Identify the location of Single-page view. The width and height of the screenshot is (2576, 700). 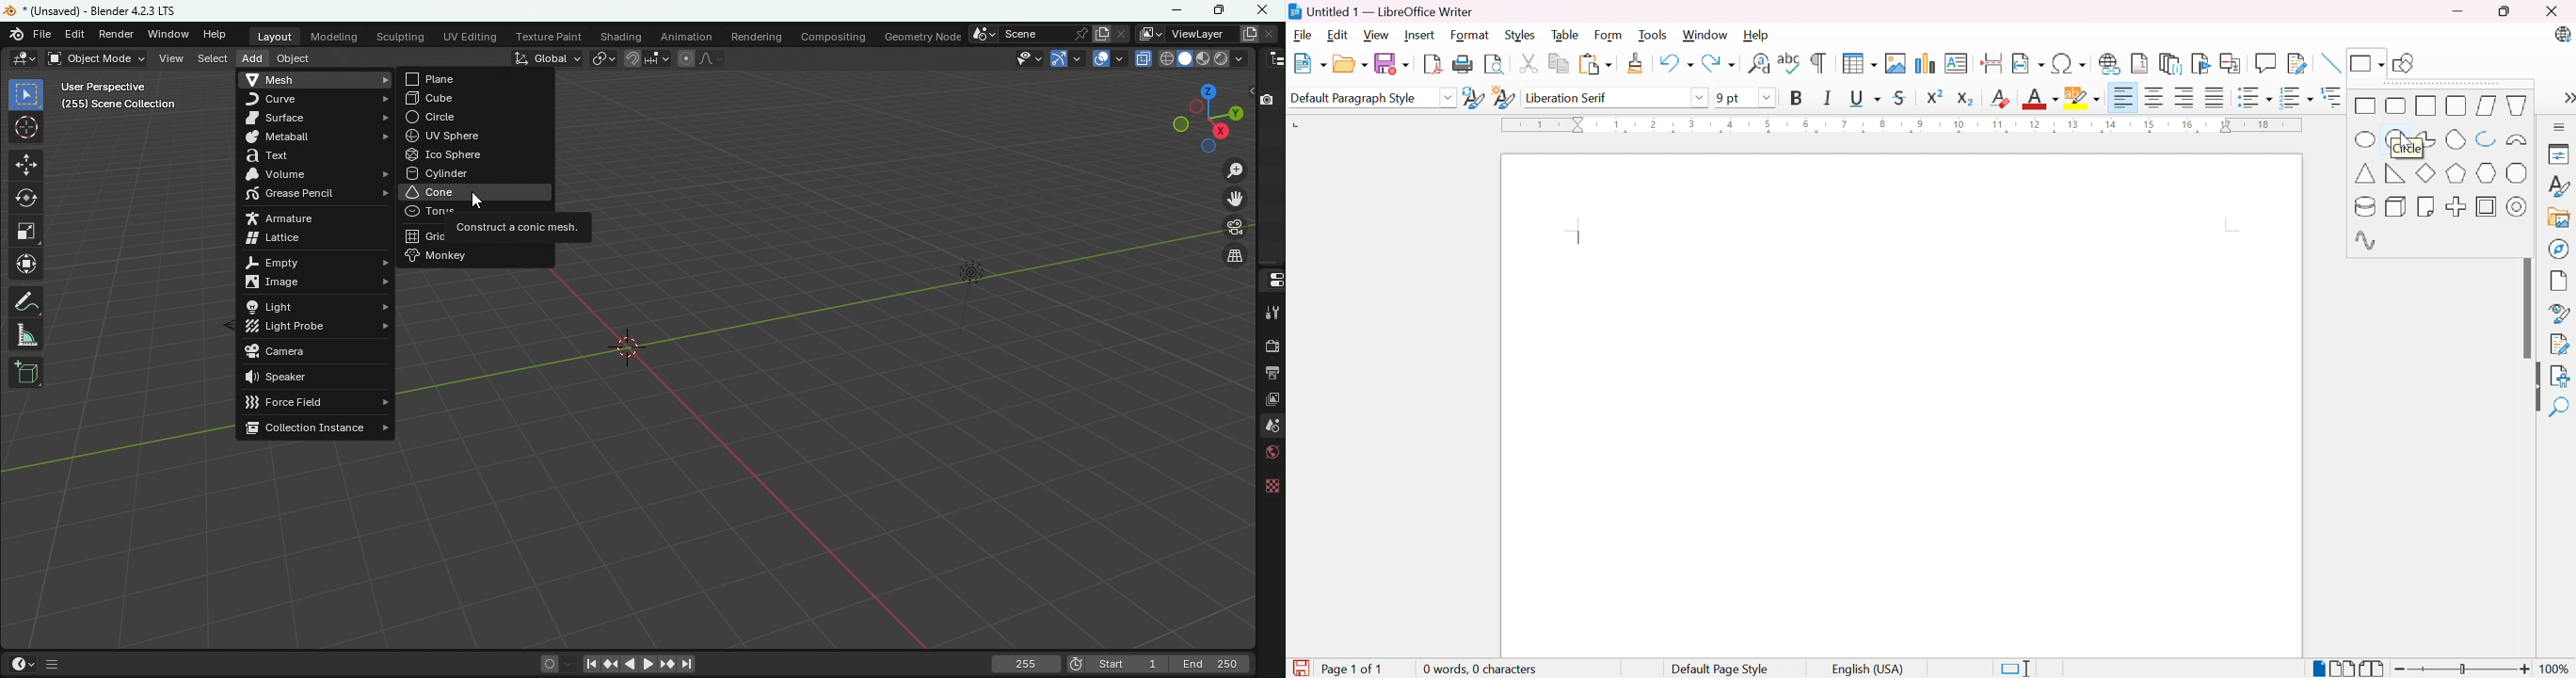
(2321, 670).